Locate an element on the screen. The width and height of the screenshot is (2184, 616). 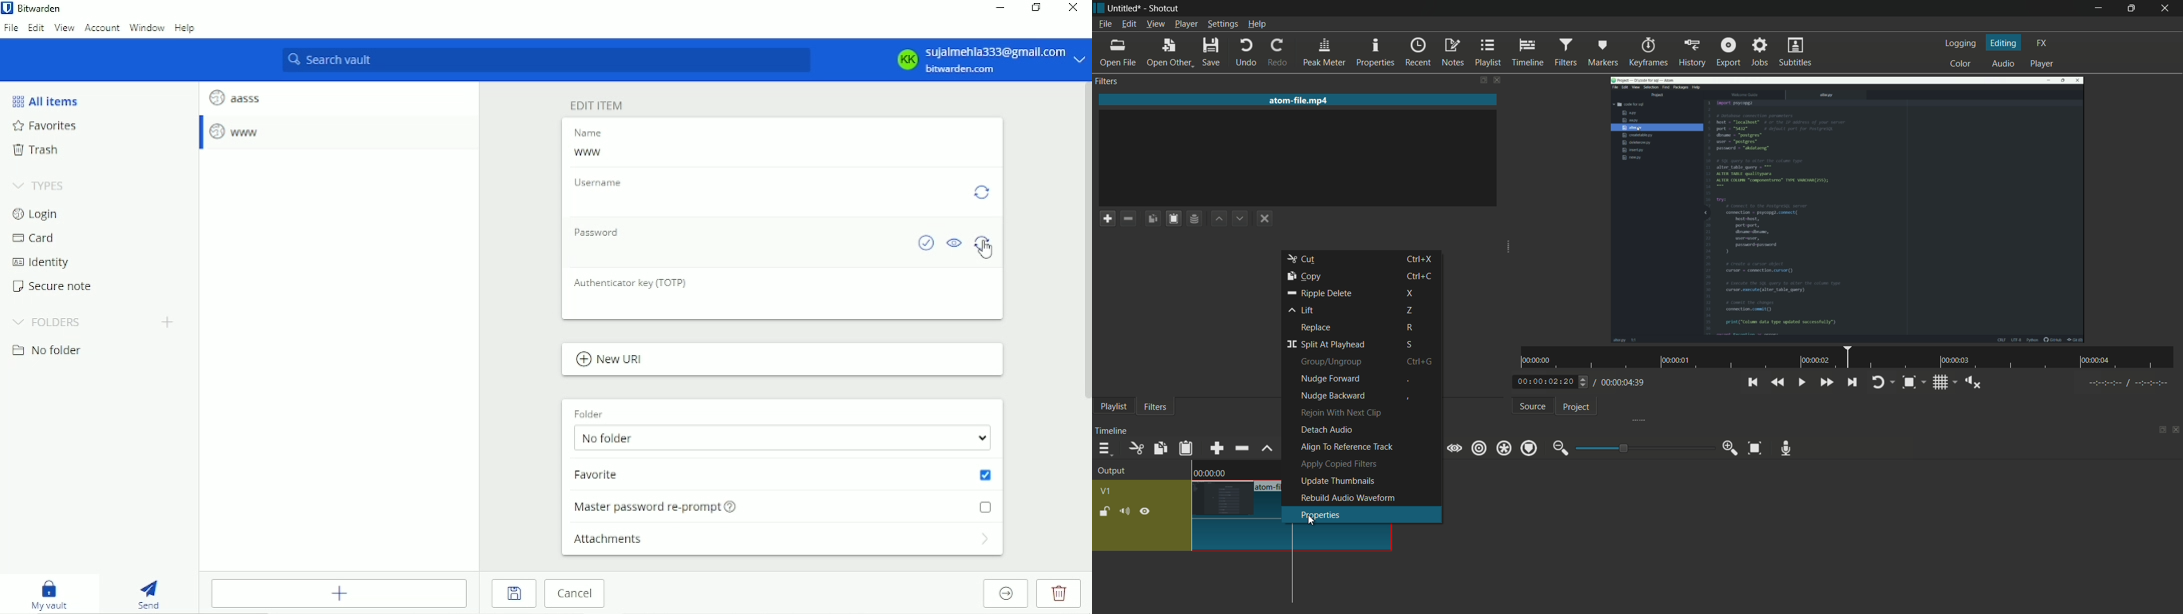
Toggle visibility is located at coordinates (955, 244).